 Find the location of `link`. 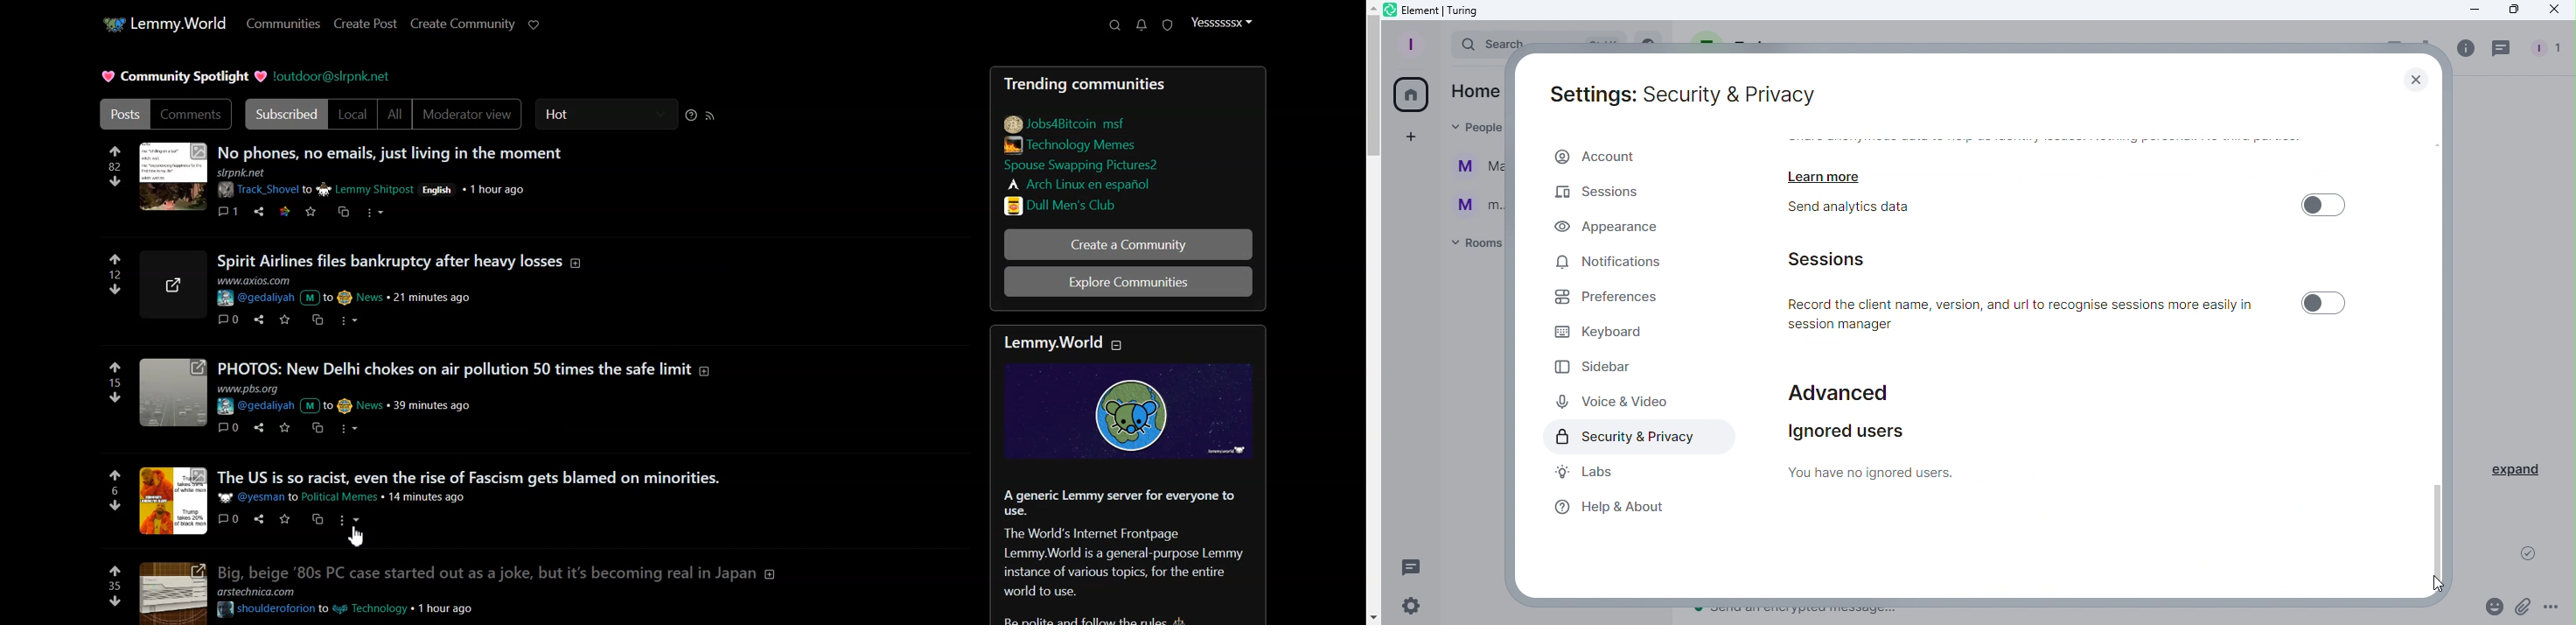

link is located at coordinates (283, 210).